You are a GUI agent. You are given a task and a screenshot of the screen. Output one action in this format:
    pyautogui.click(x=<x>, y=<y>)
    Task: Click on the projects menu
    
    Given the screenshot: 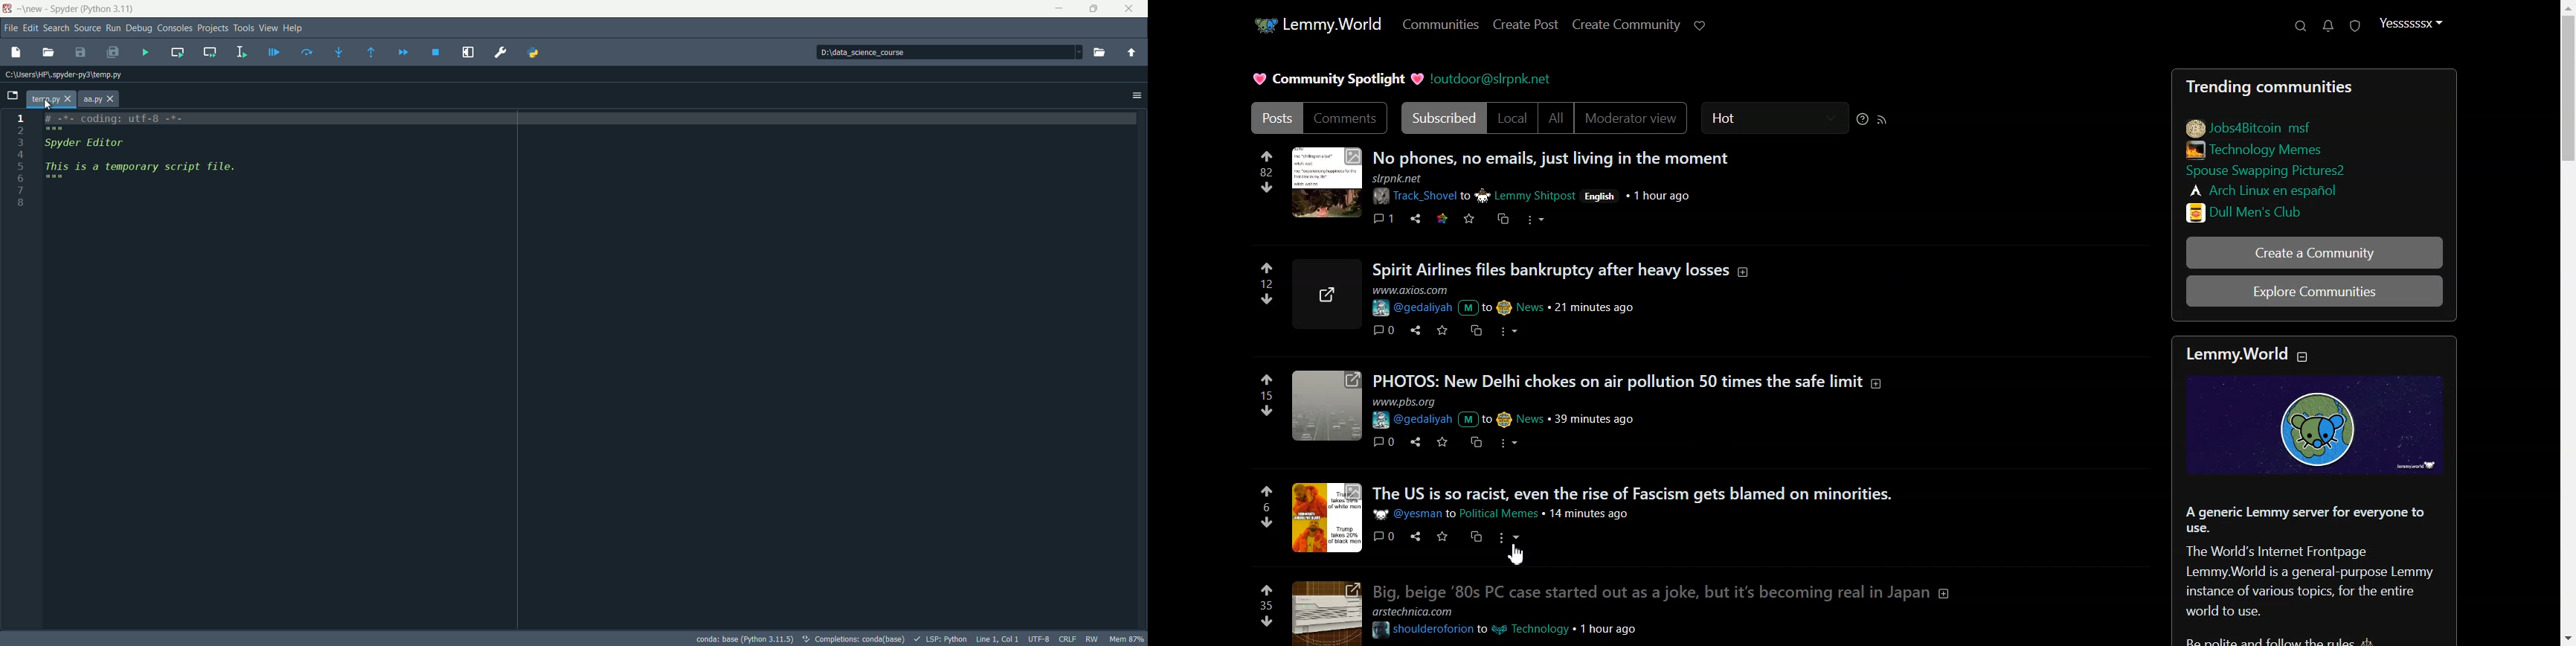 What is the action you would take?
    pyautogui.click(x=213, y=29)
    